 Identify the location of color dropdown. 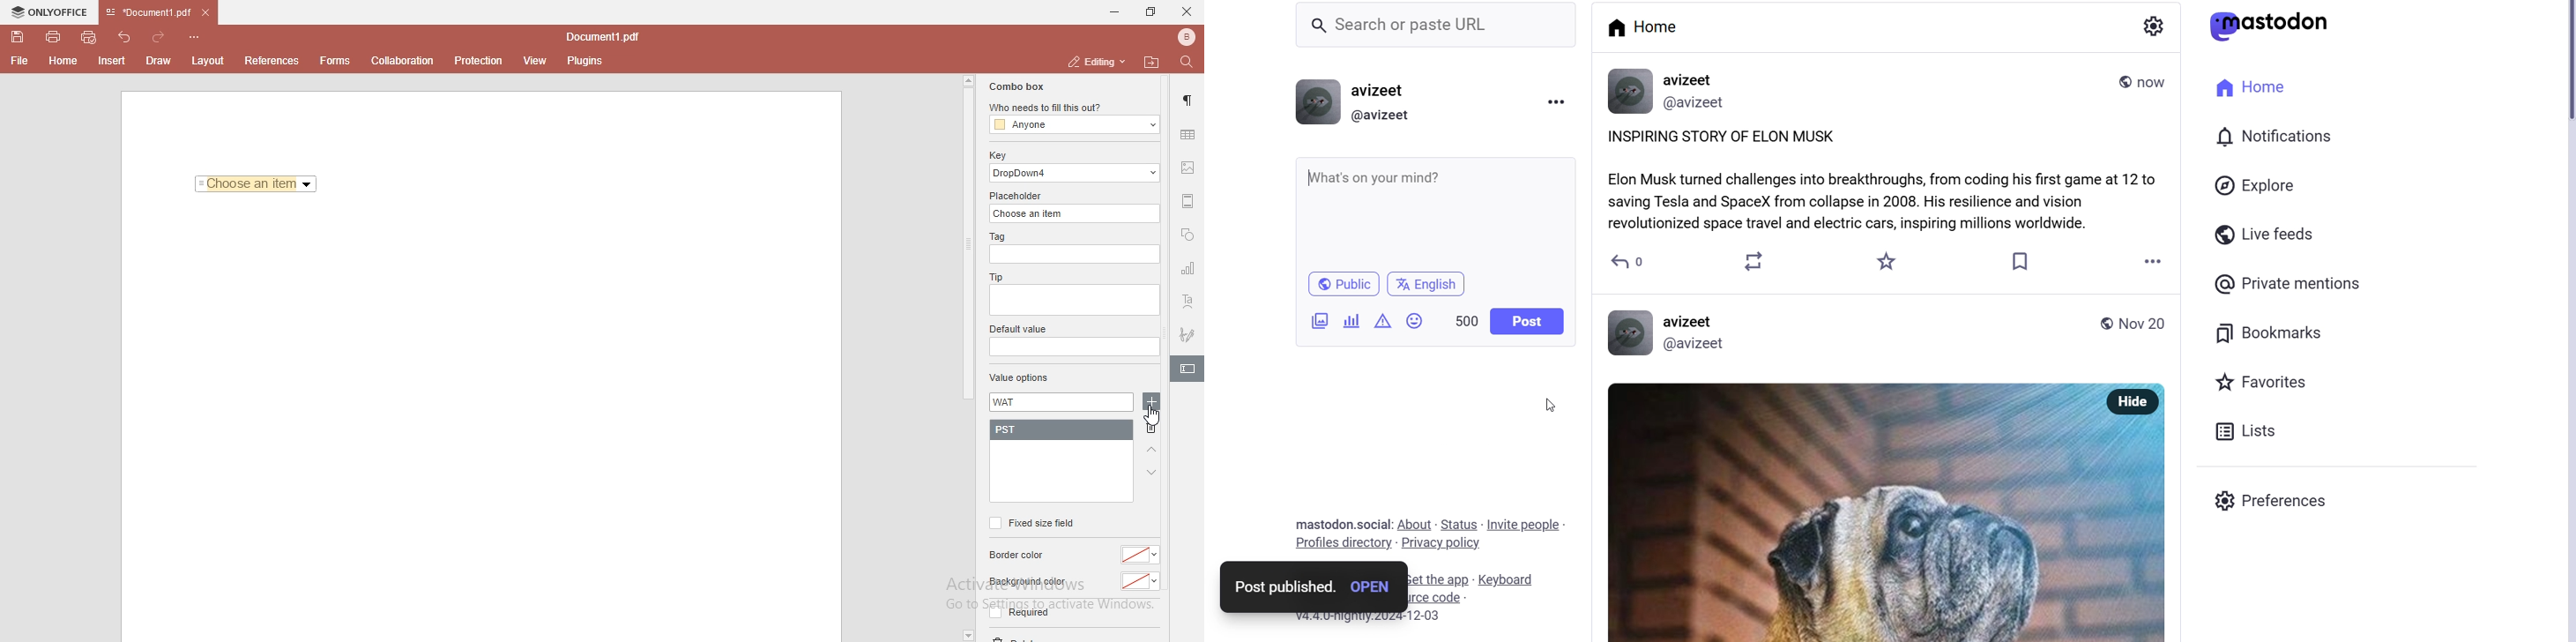
(1141, 582).